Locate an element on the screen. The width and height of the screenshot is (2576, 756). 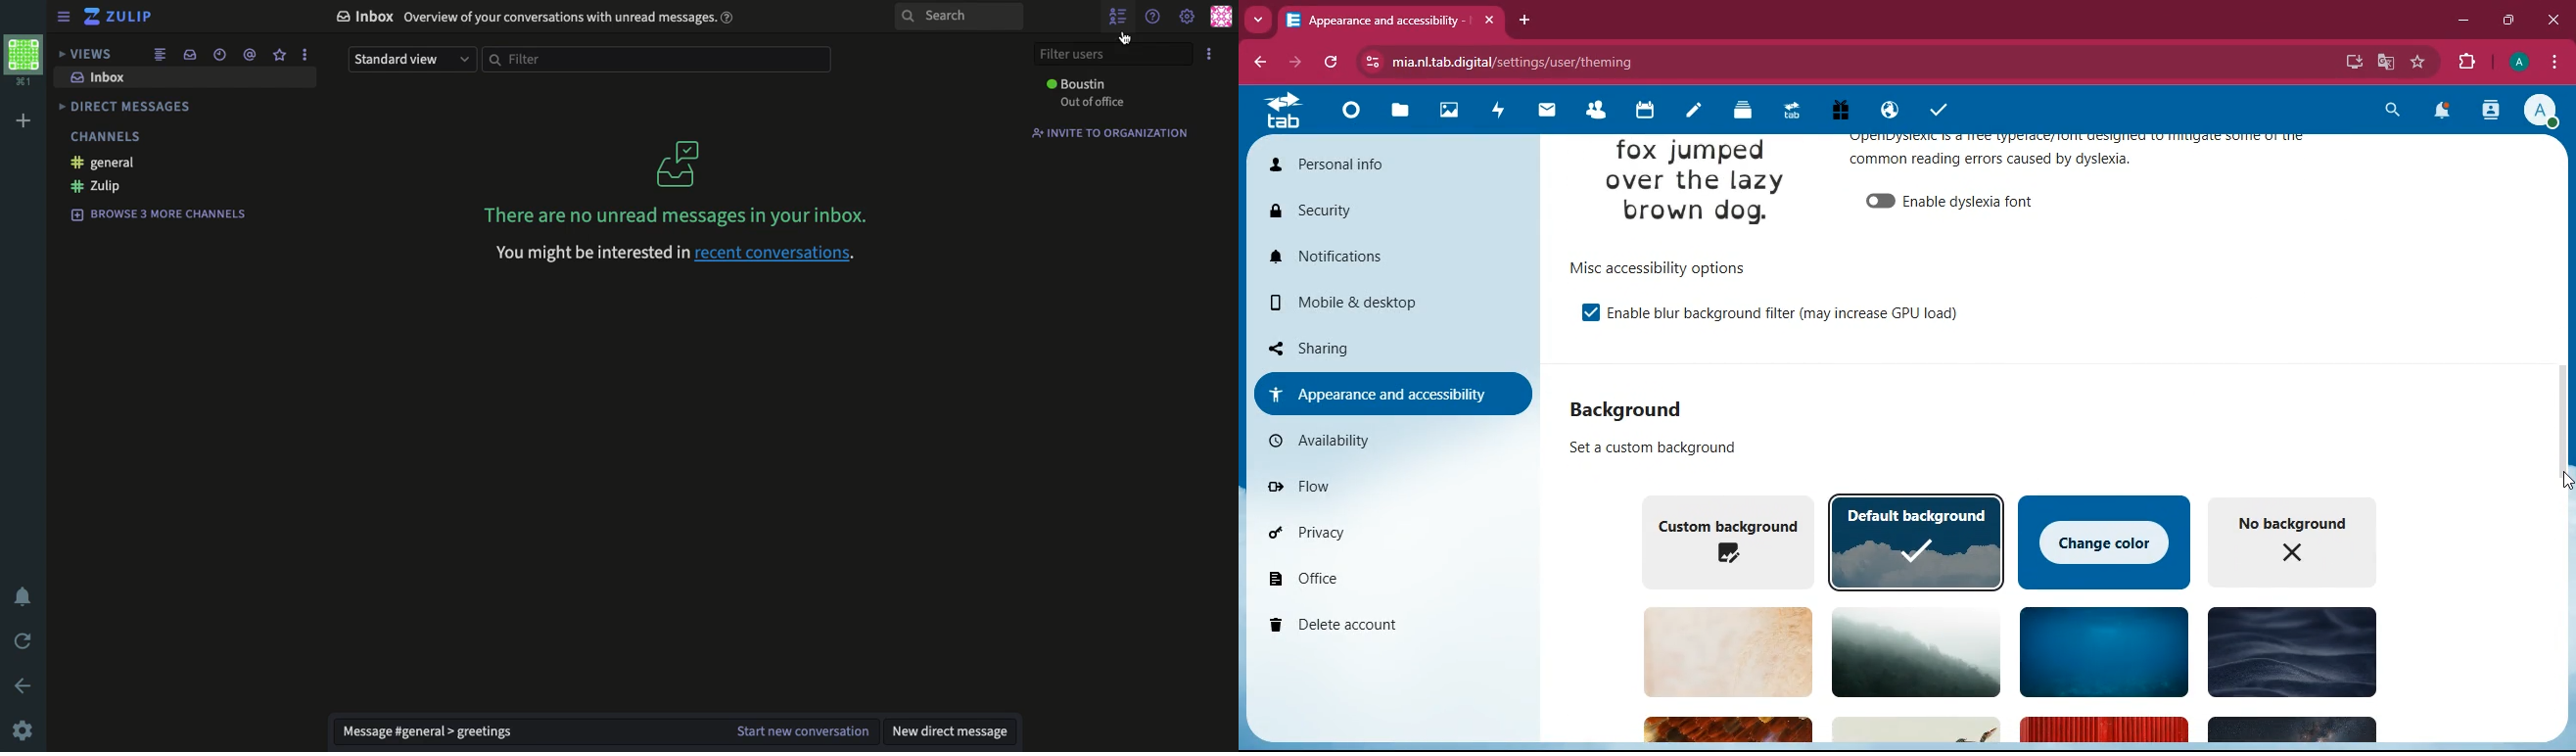
notifications is located at coordinates (1381, 255).